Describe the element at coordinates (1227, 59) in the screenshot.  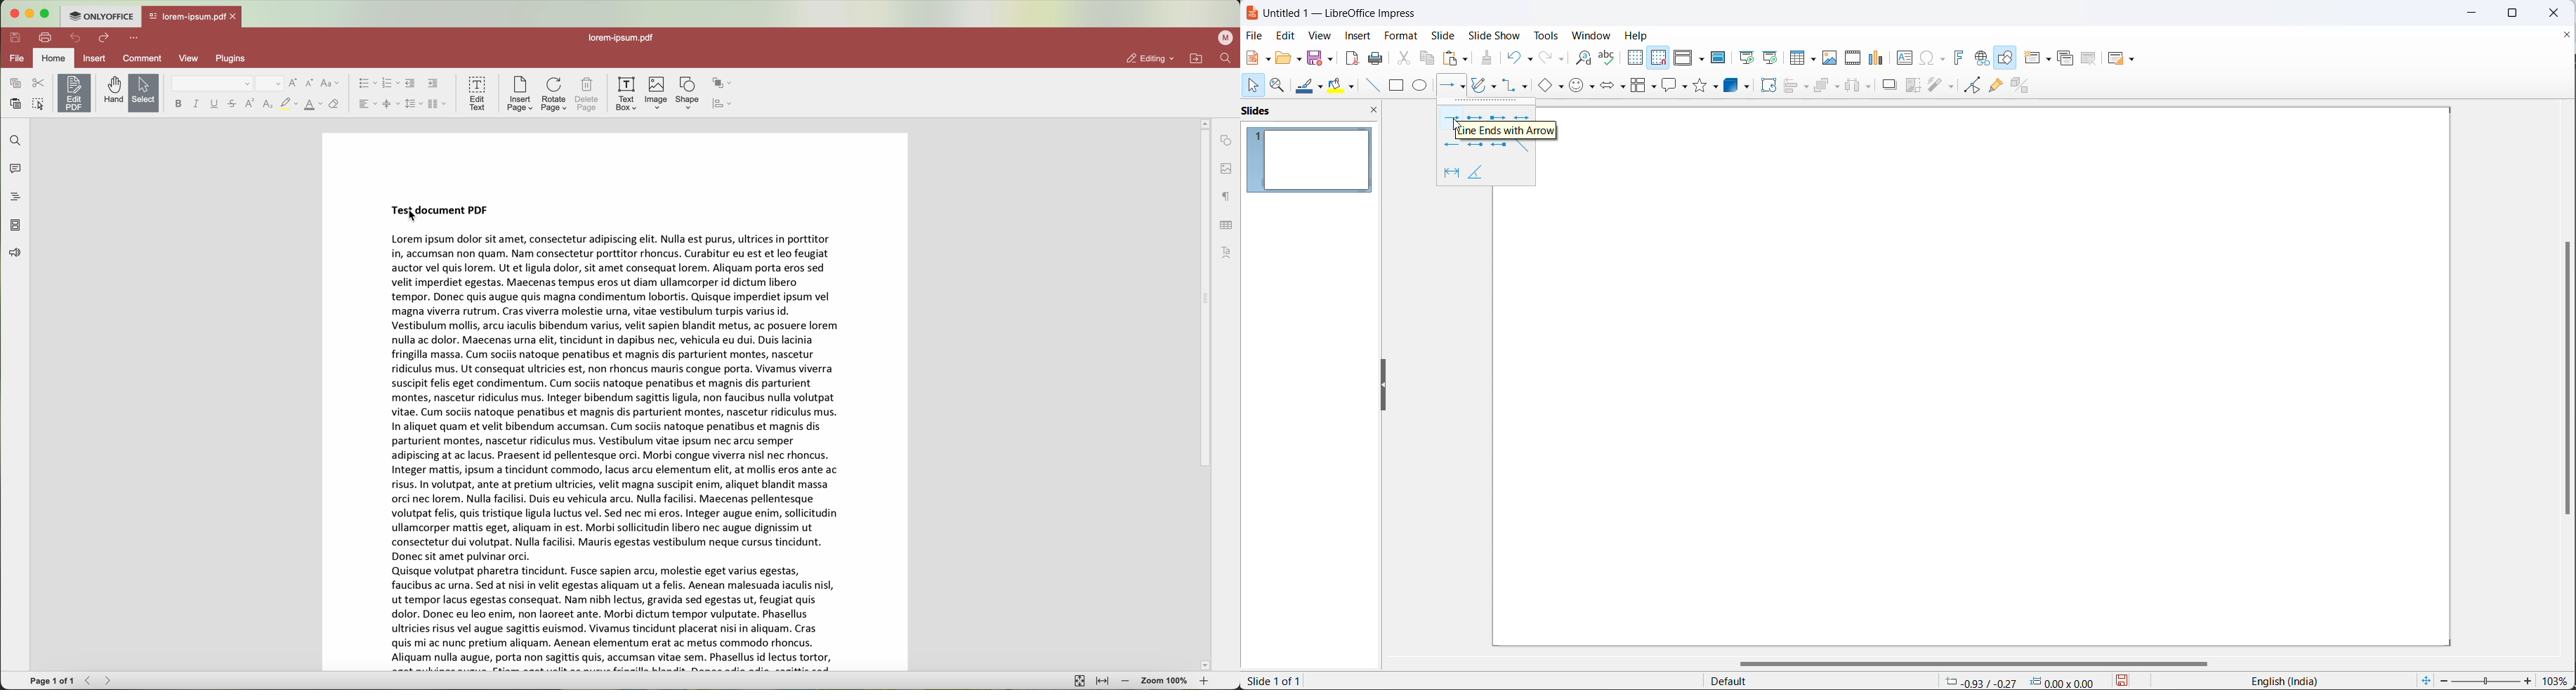
I see `find` at that location.